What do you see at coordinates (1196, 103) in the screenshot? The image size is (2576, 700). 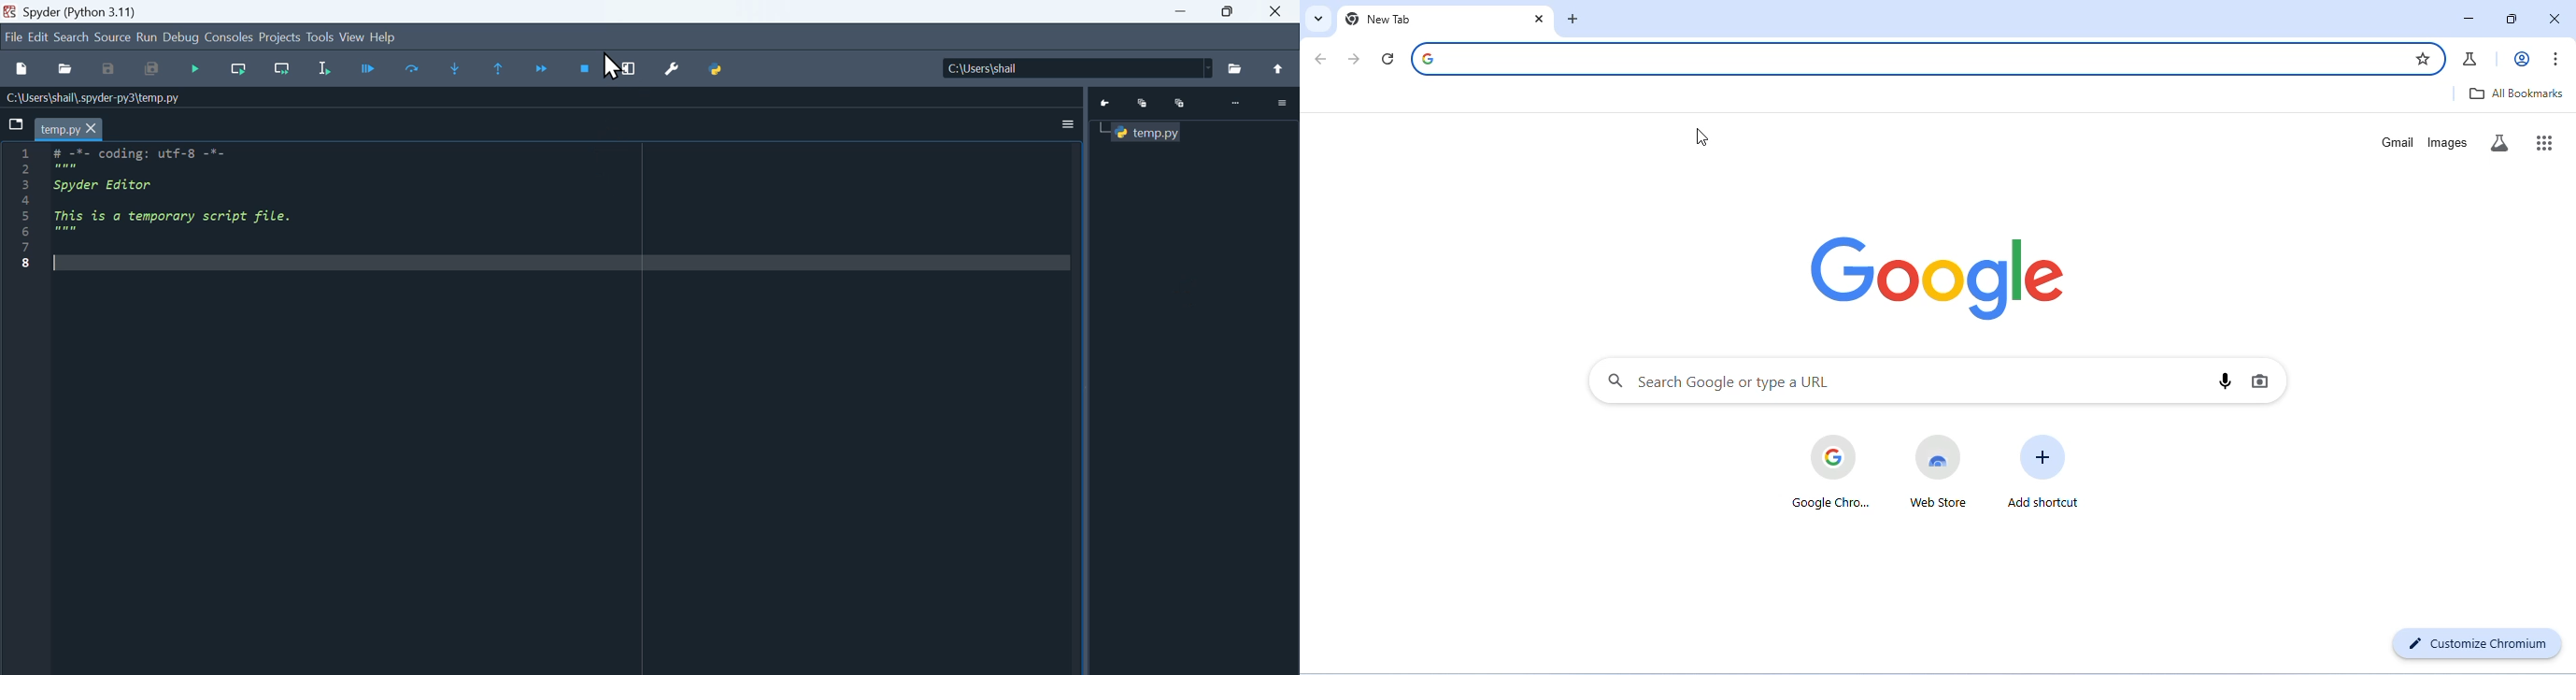 I see `Python console` at bounding box center [1196, 103].